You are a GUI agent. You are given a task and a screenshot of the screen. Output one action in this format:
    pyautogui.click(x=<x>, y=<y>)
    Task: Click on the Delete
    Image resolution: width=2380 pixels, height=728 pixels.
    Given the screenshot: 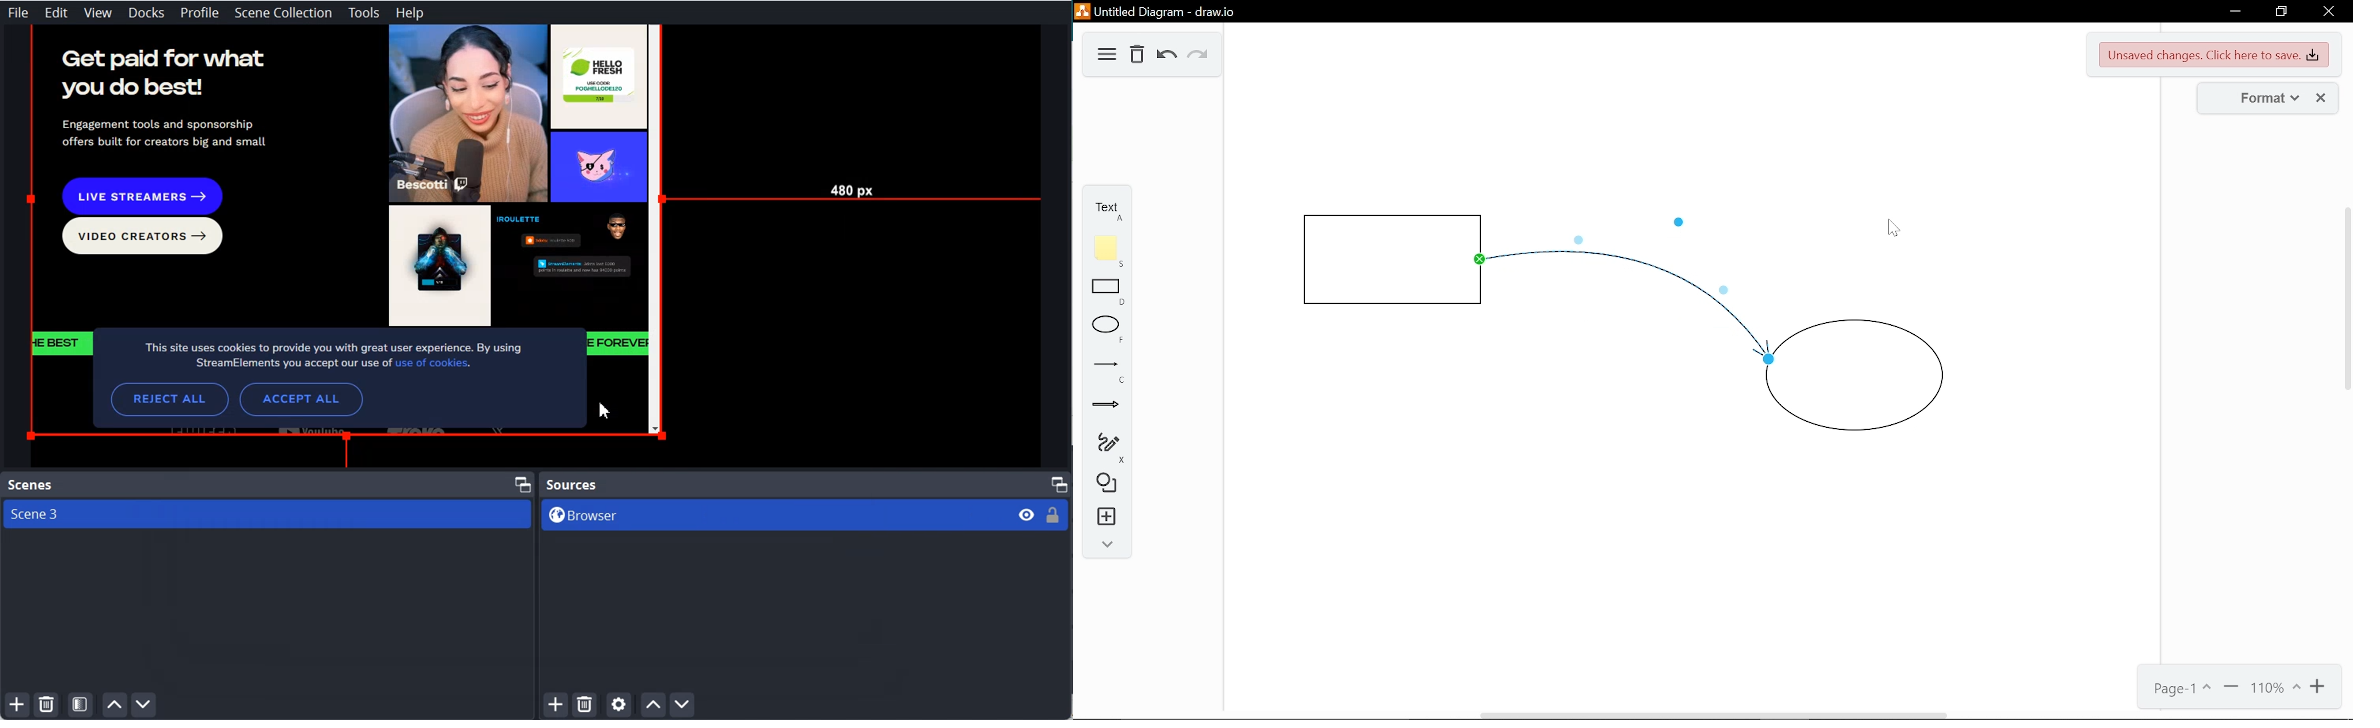 What is the action you would take?
    pyautogui.click(x=1138, y=56)
    